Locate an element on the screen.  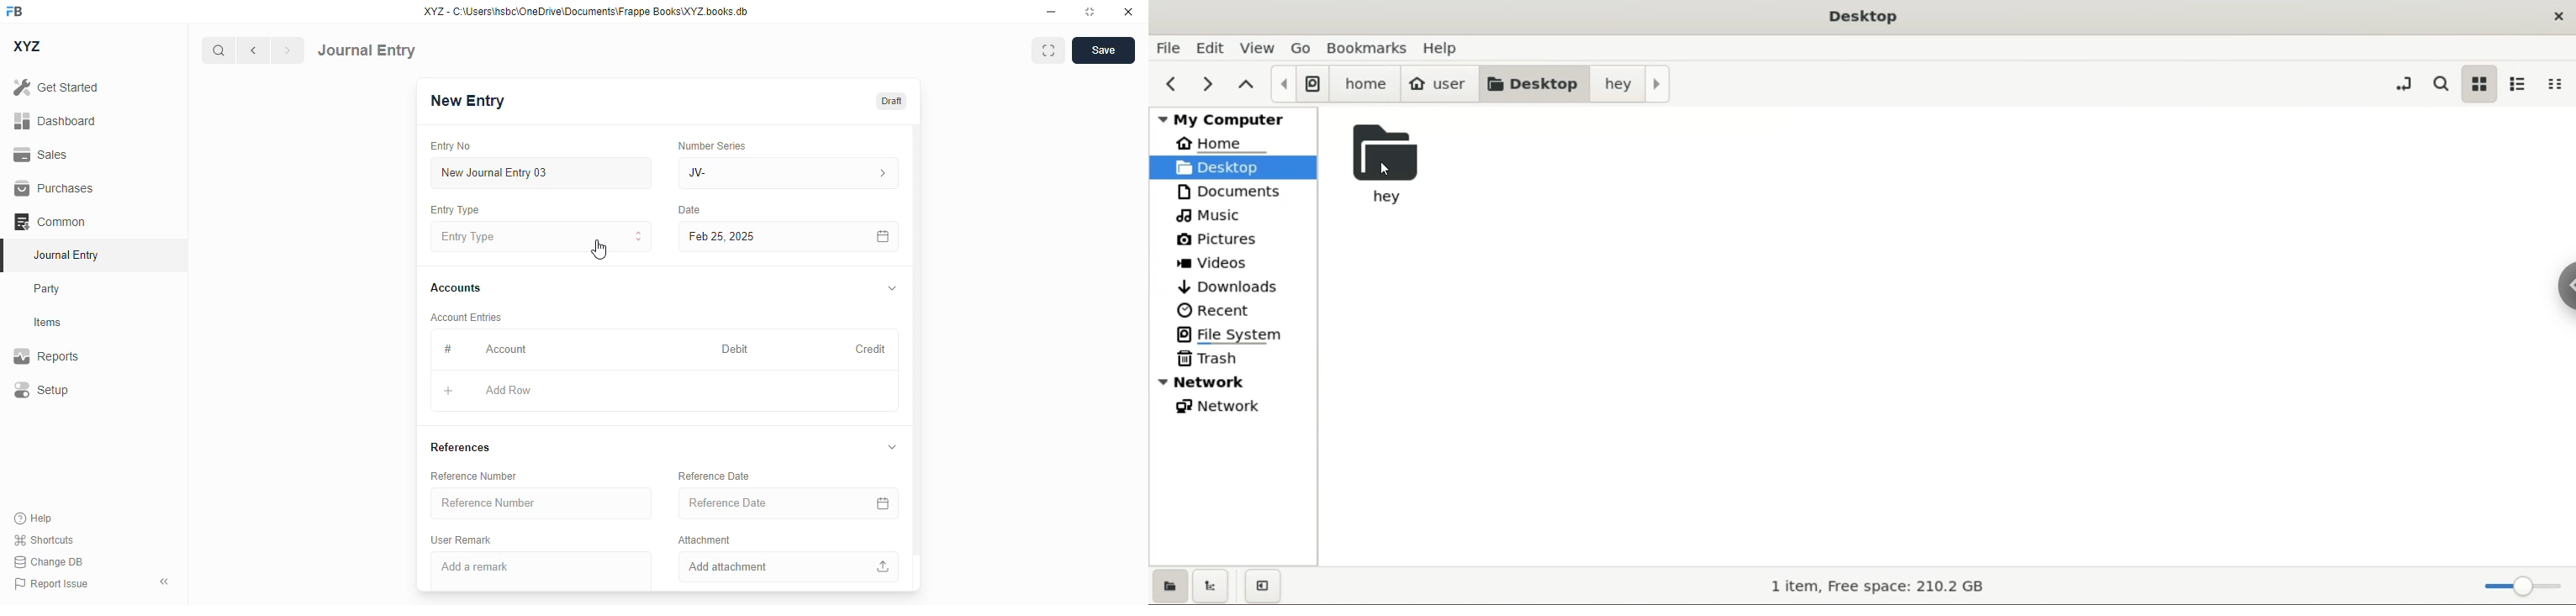
account entries is located at coordinates (466, 317).